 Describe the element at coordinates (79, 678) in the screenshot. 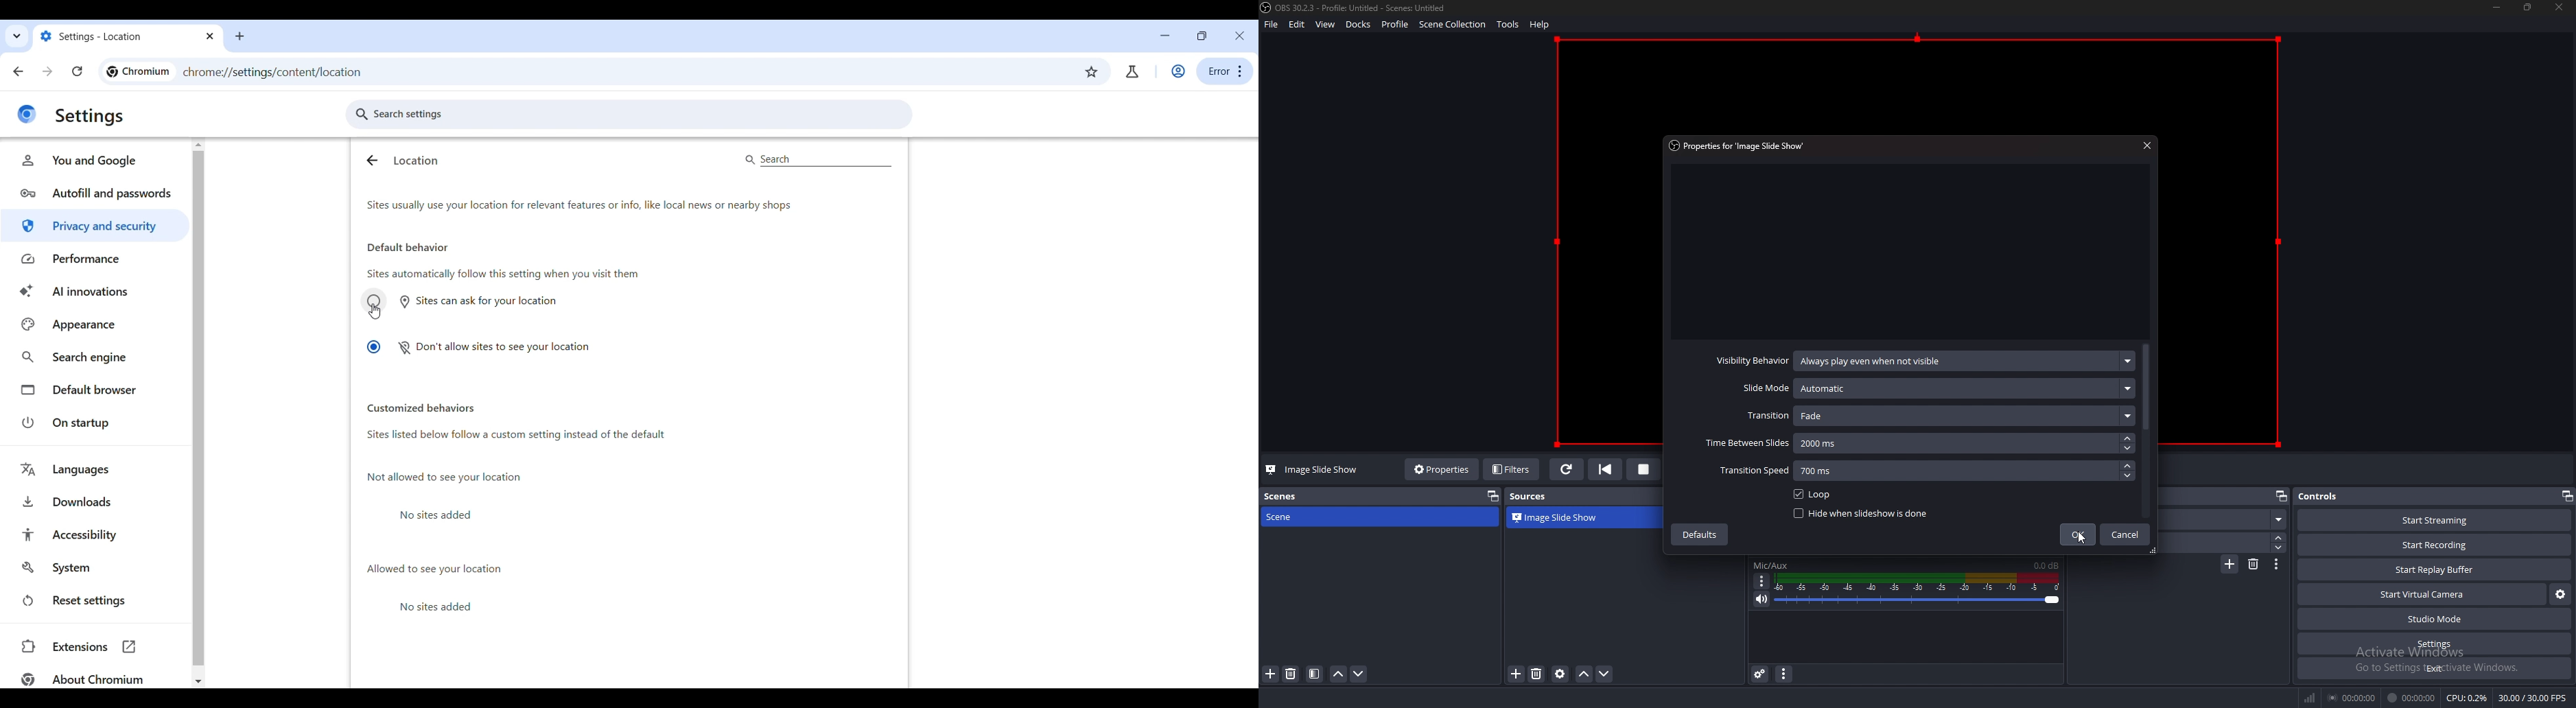

I see `about Chromium` at that location.